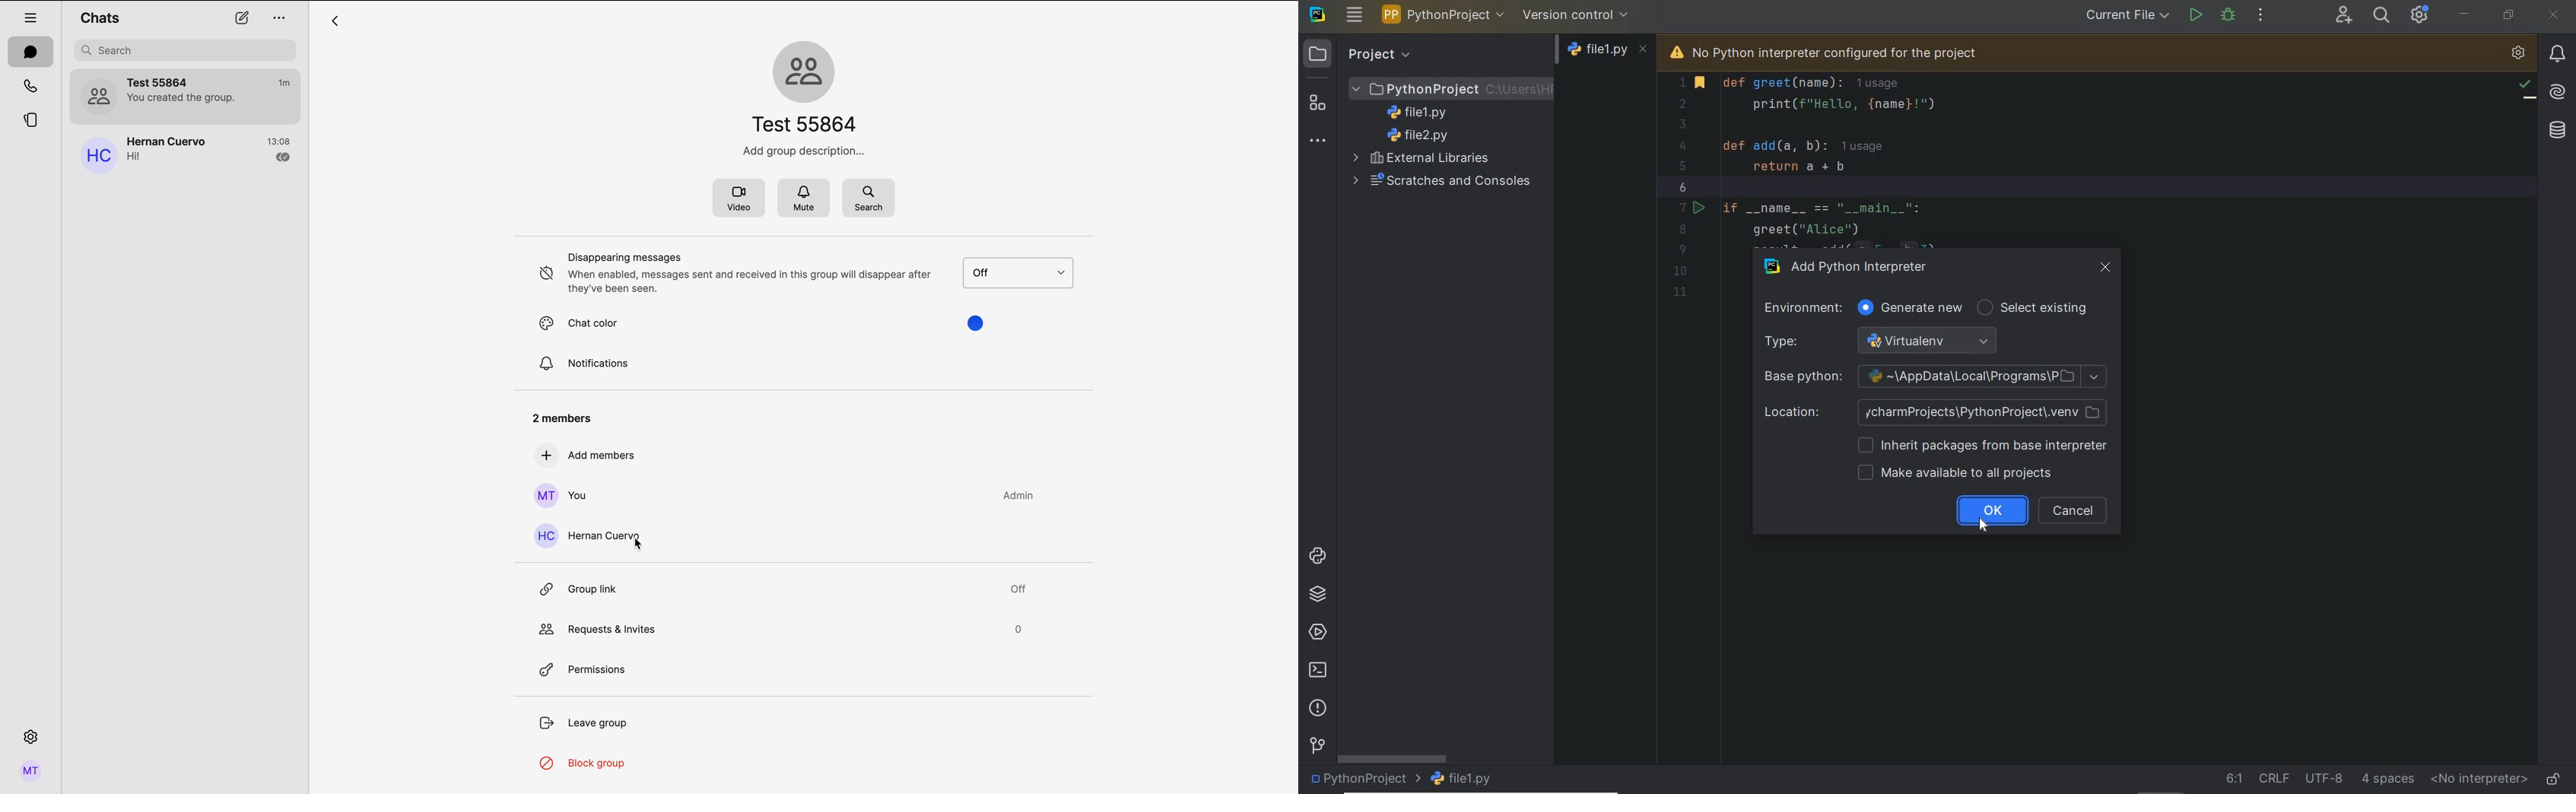 The height and width of the screenshot is (812, 2576). I want to click on file name 2, so click(1418, 135).